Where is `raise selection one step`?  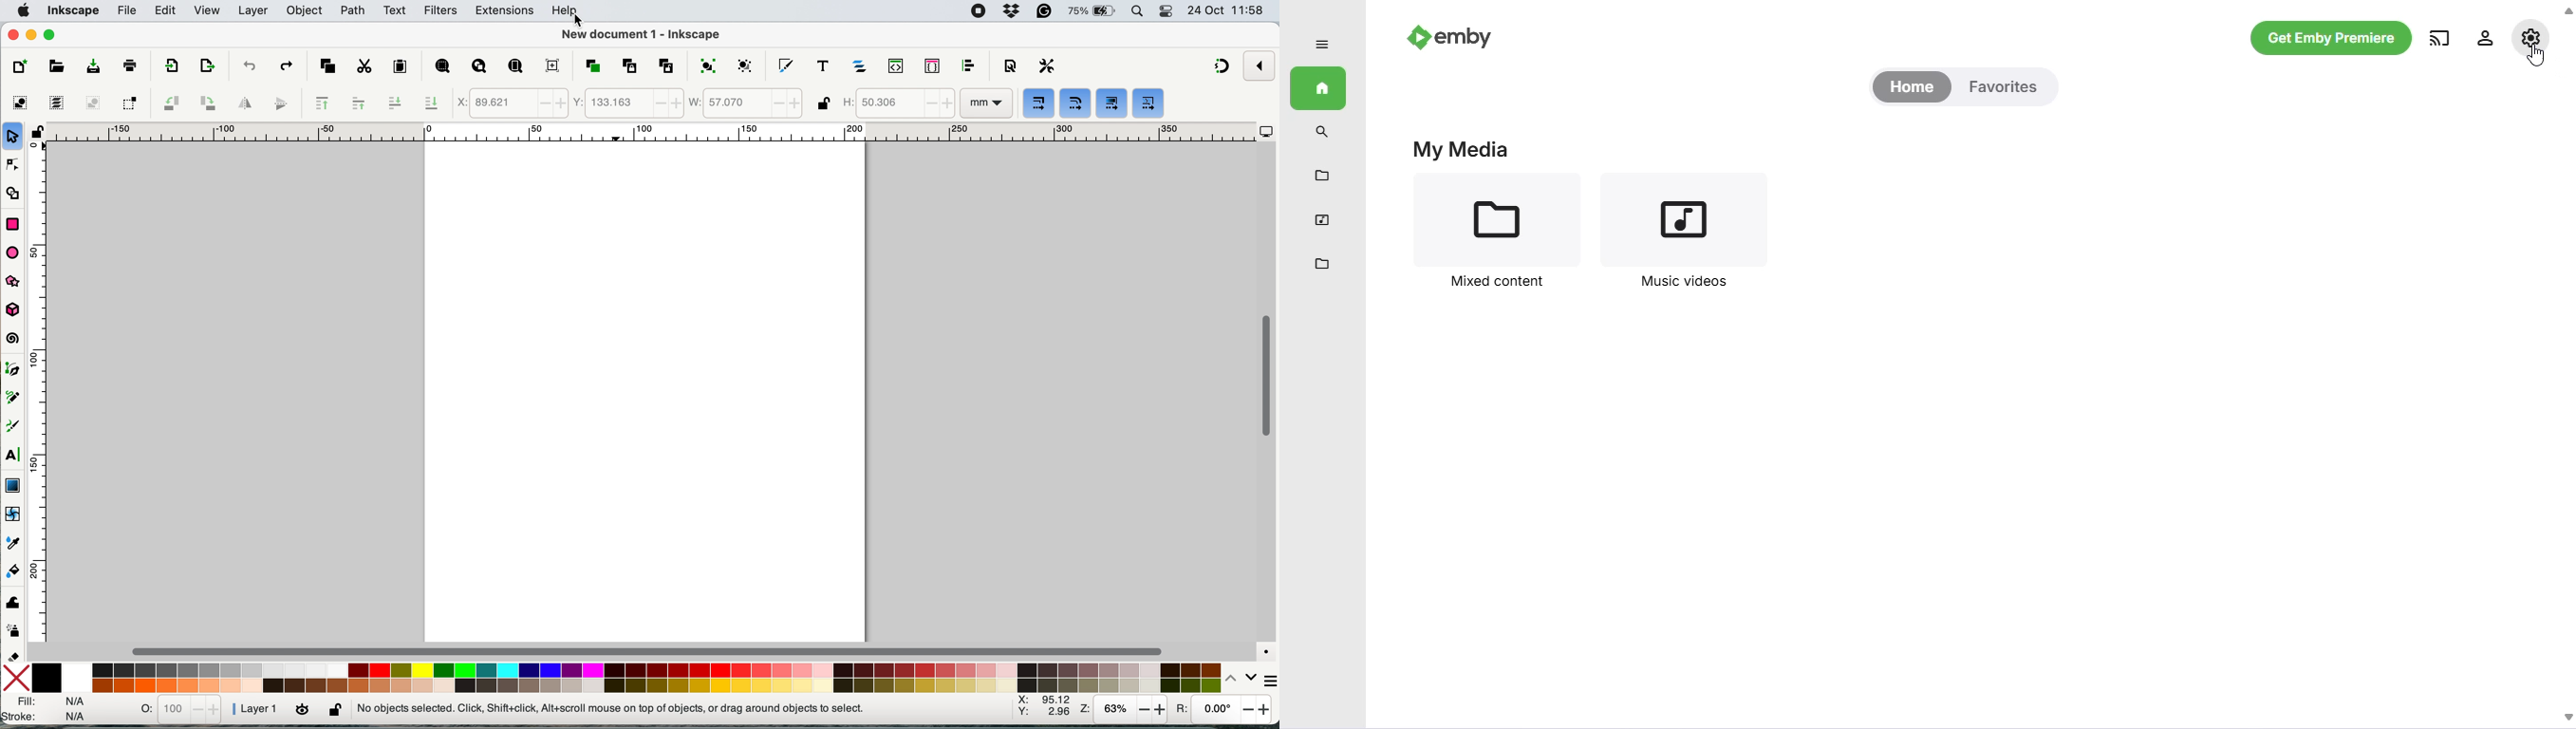 raise selection one step is located at coordinates (361, 104).